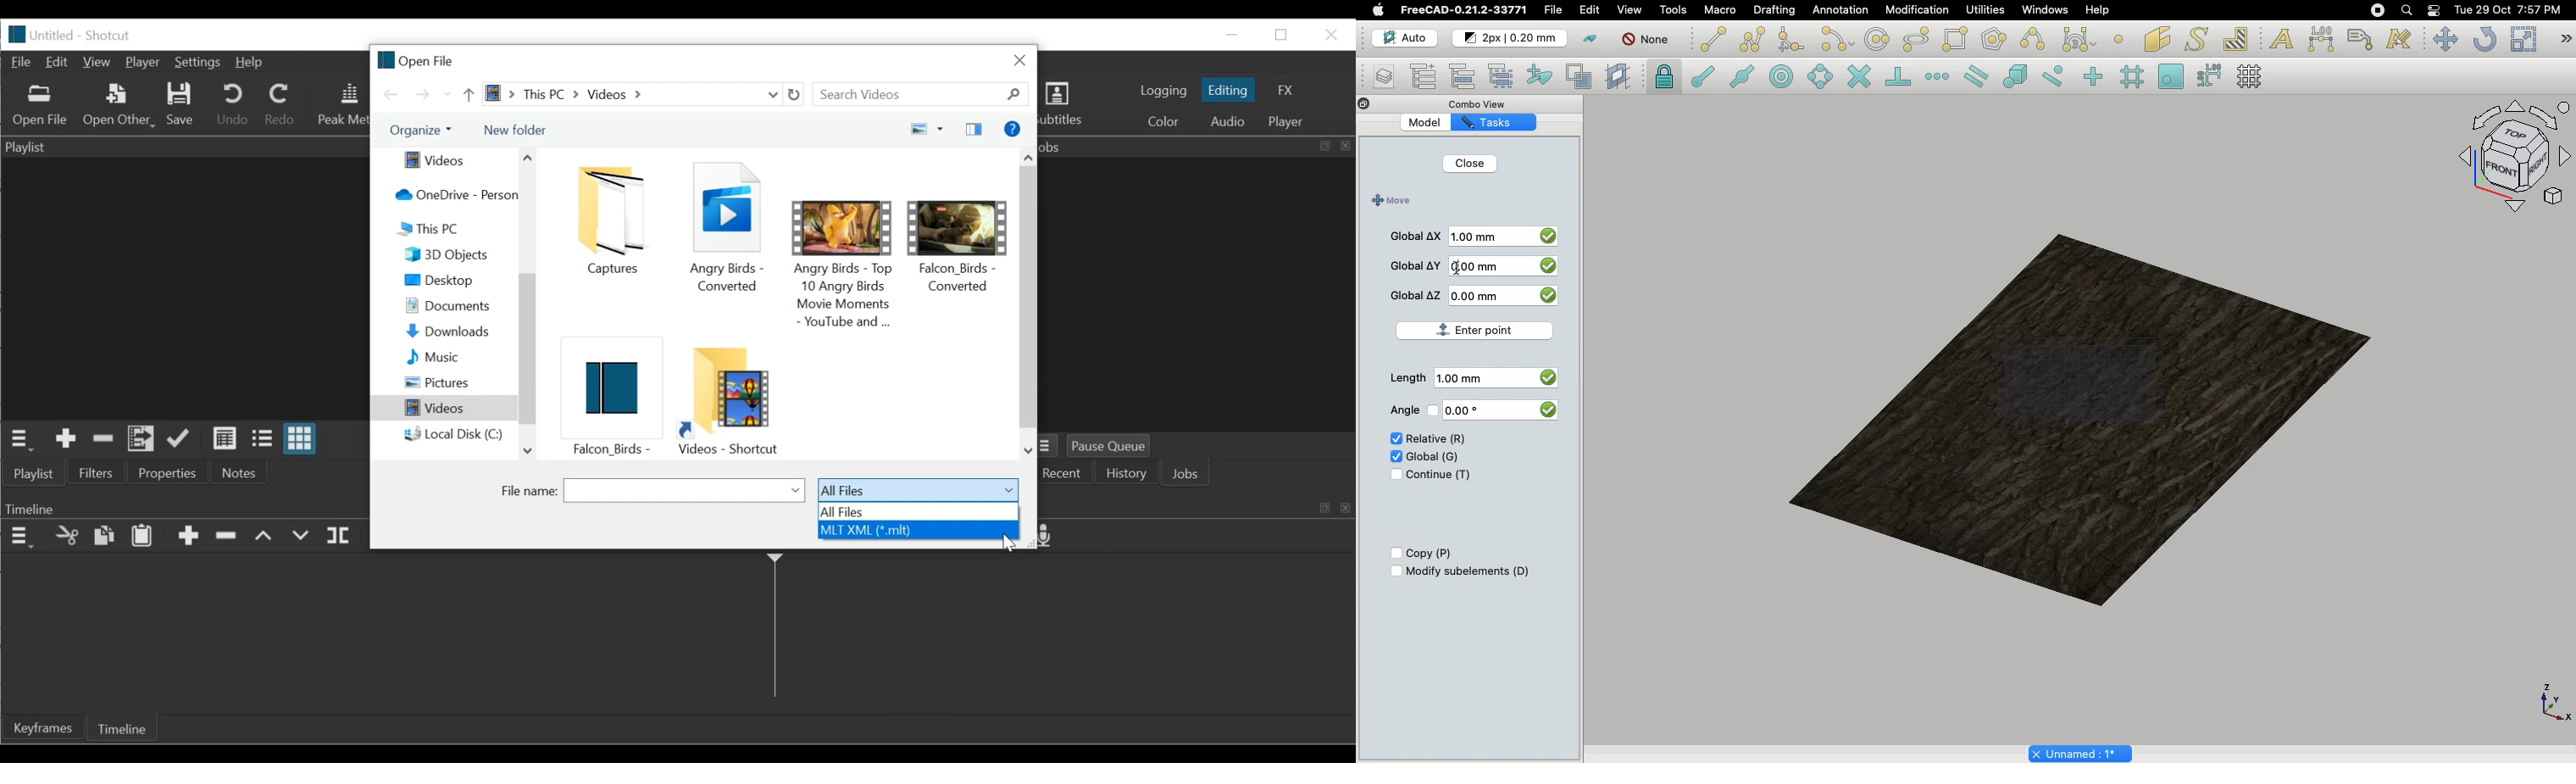 The width and height of the screenshot is (2576, 784). What do you see at coordinates (443, 408) in the screenshot?
I see `Videos` at bounding box center [443, 408].